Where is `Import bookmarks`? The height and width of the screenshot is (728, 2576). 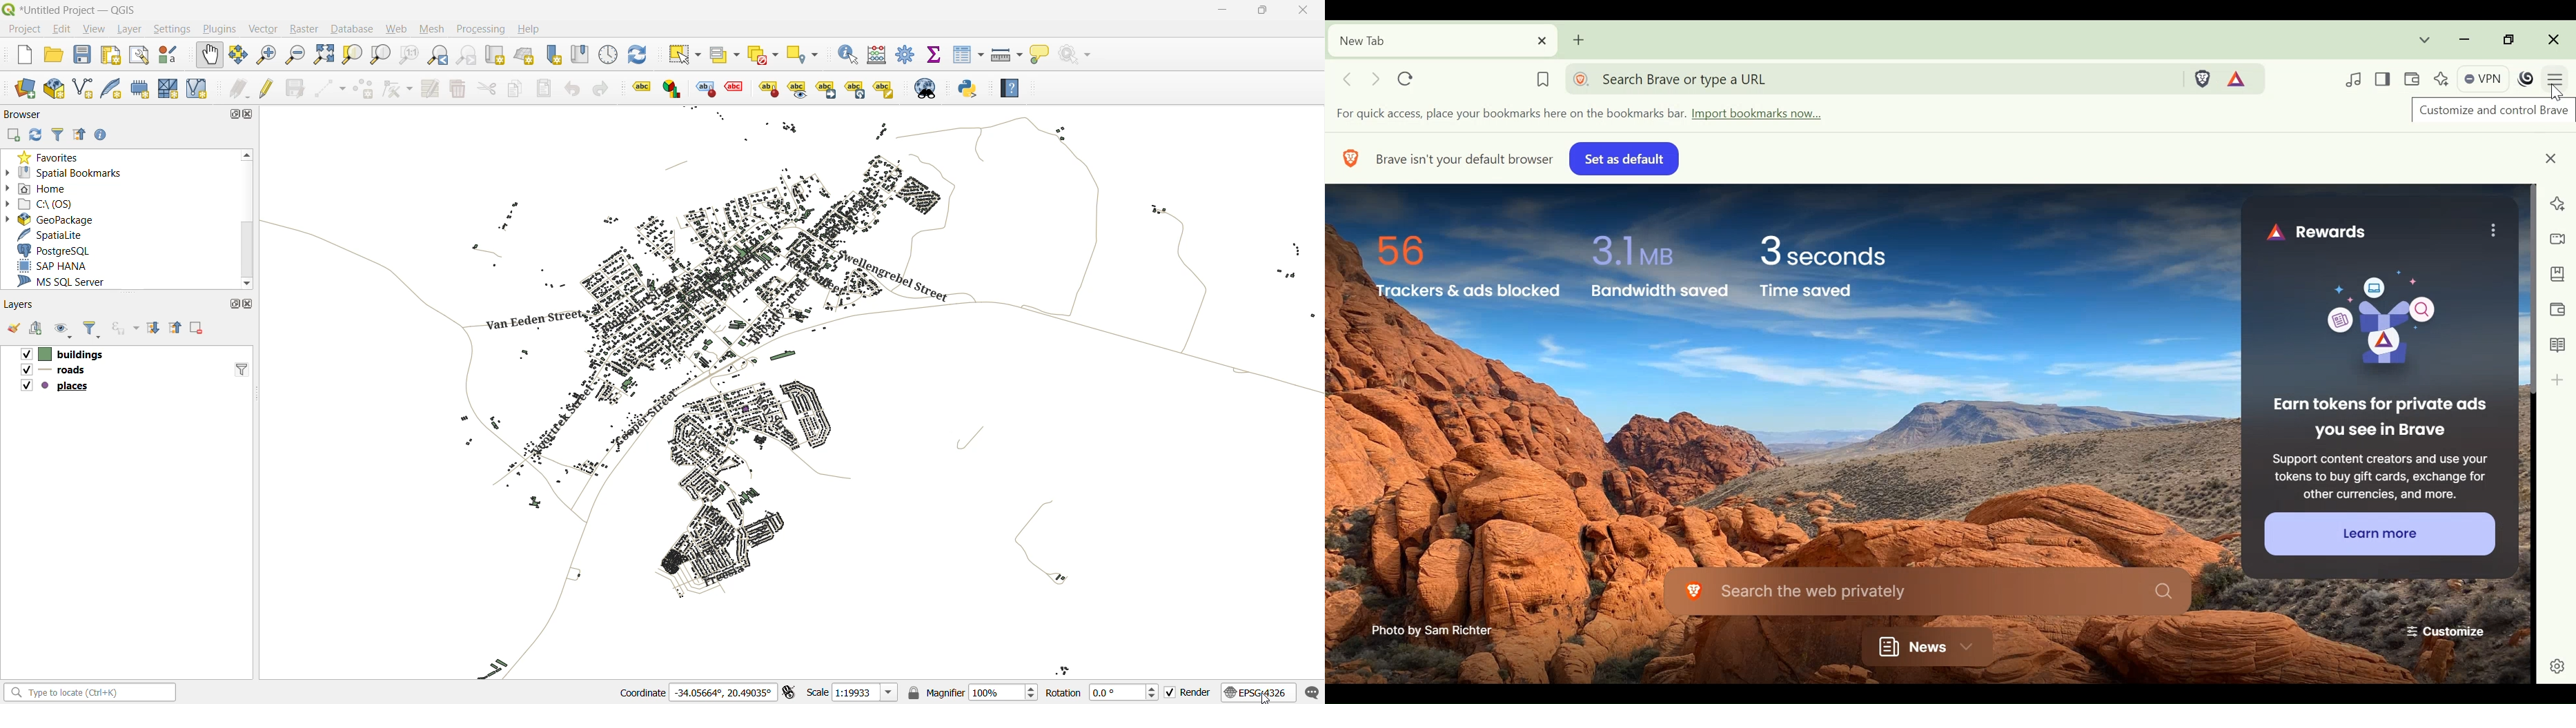 Import bookmarks is located at coordinates (1591, 115).